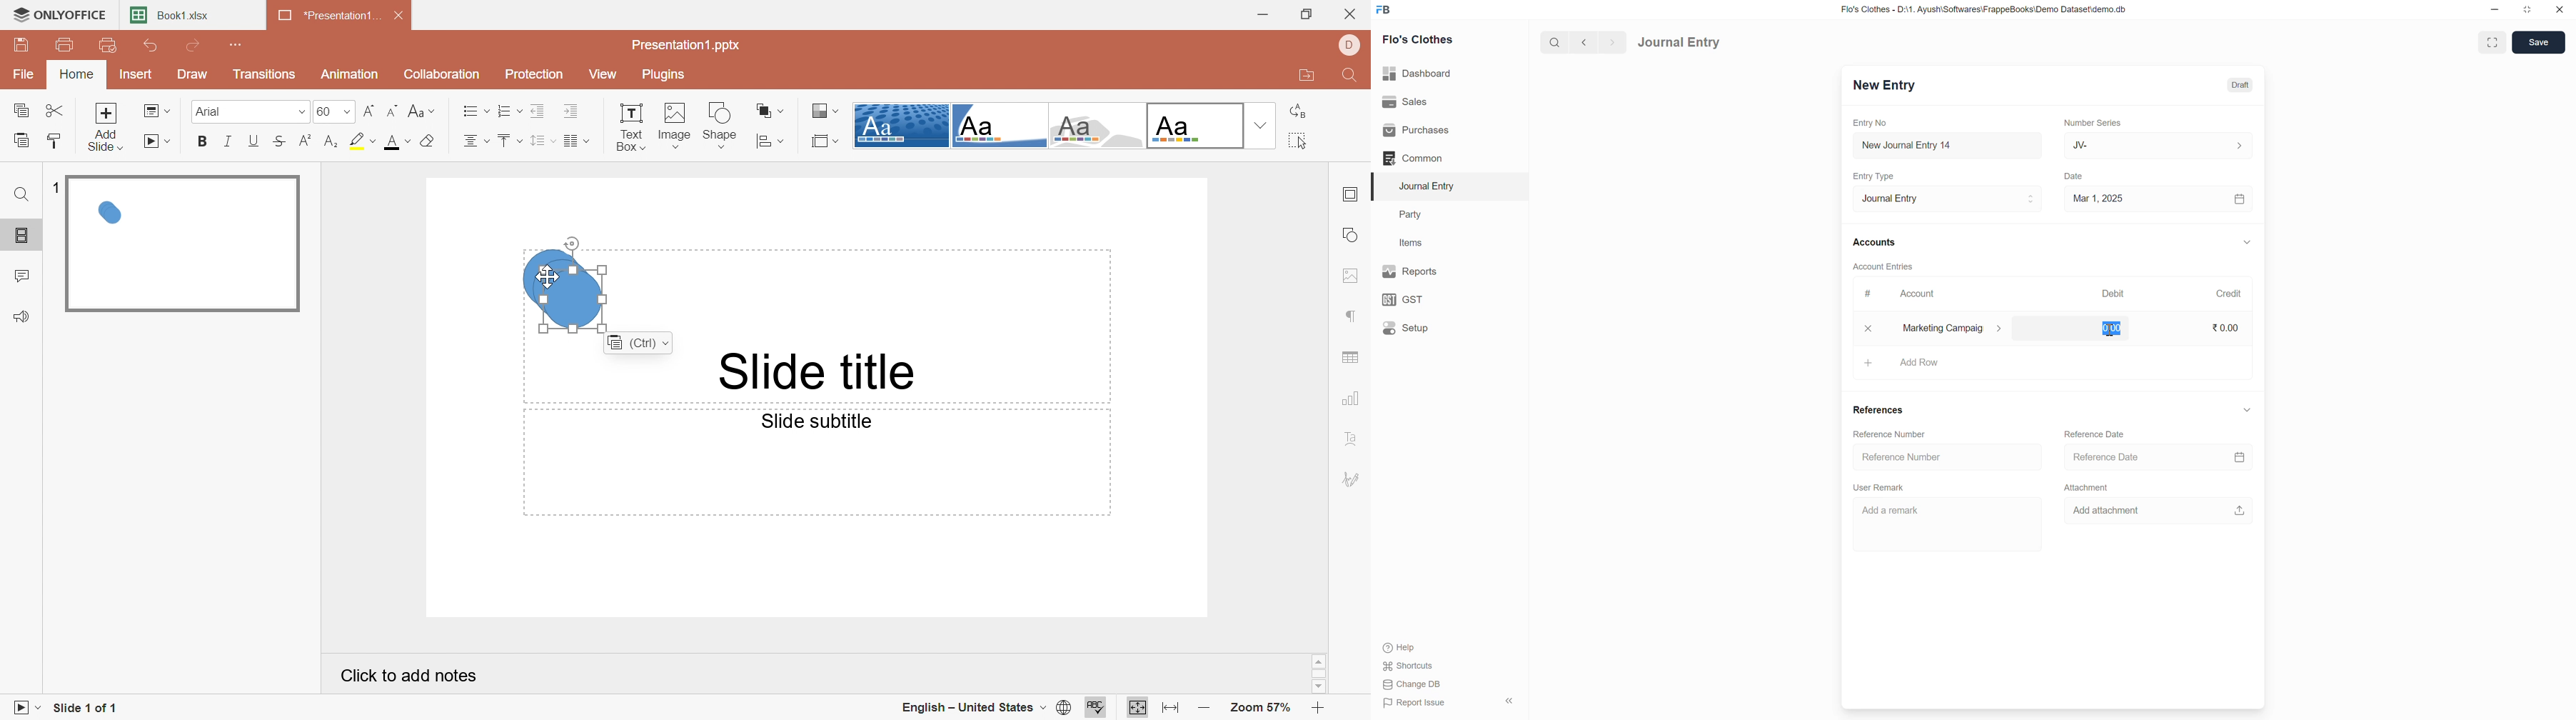 The image size is (2576, 728). What do you see at coordinates (2114, 293) in the screenshot?
I see `Debit` at bounding box center [2114, 293].